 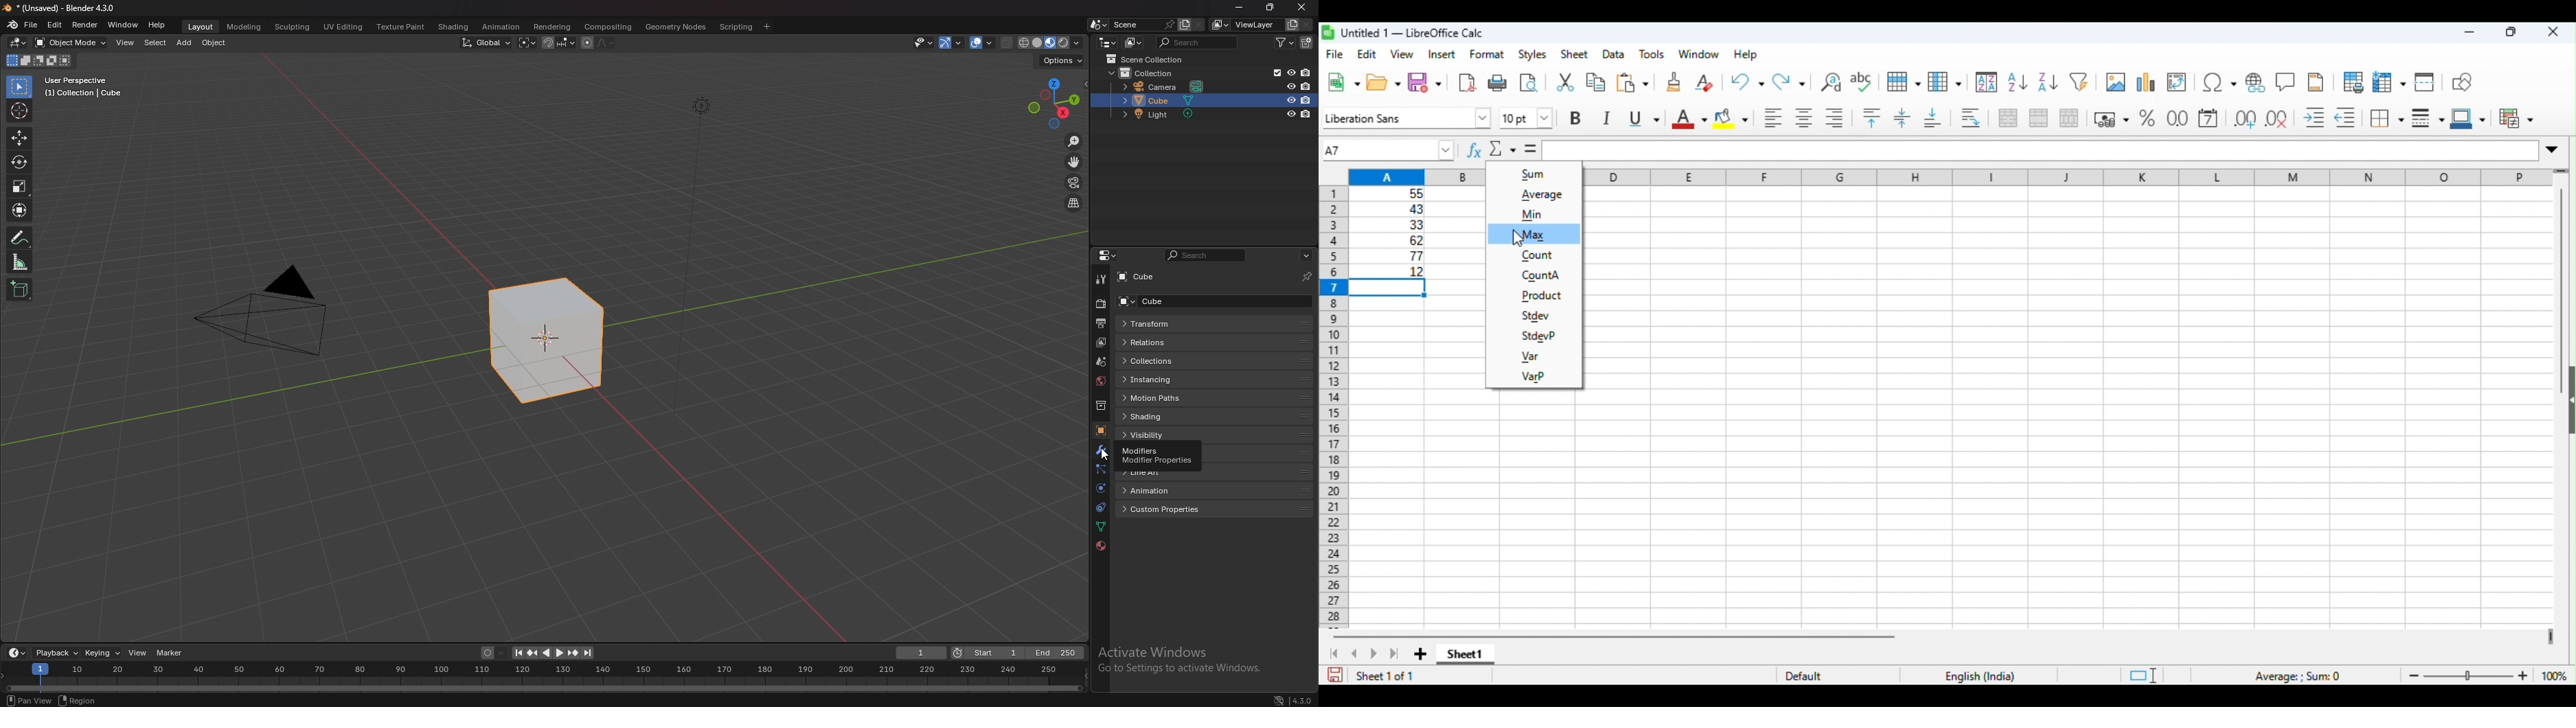 I want to click on resize, so click(x=1269, y=7).